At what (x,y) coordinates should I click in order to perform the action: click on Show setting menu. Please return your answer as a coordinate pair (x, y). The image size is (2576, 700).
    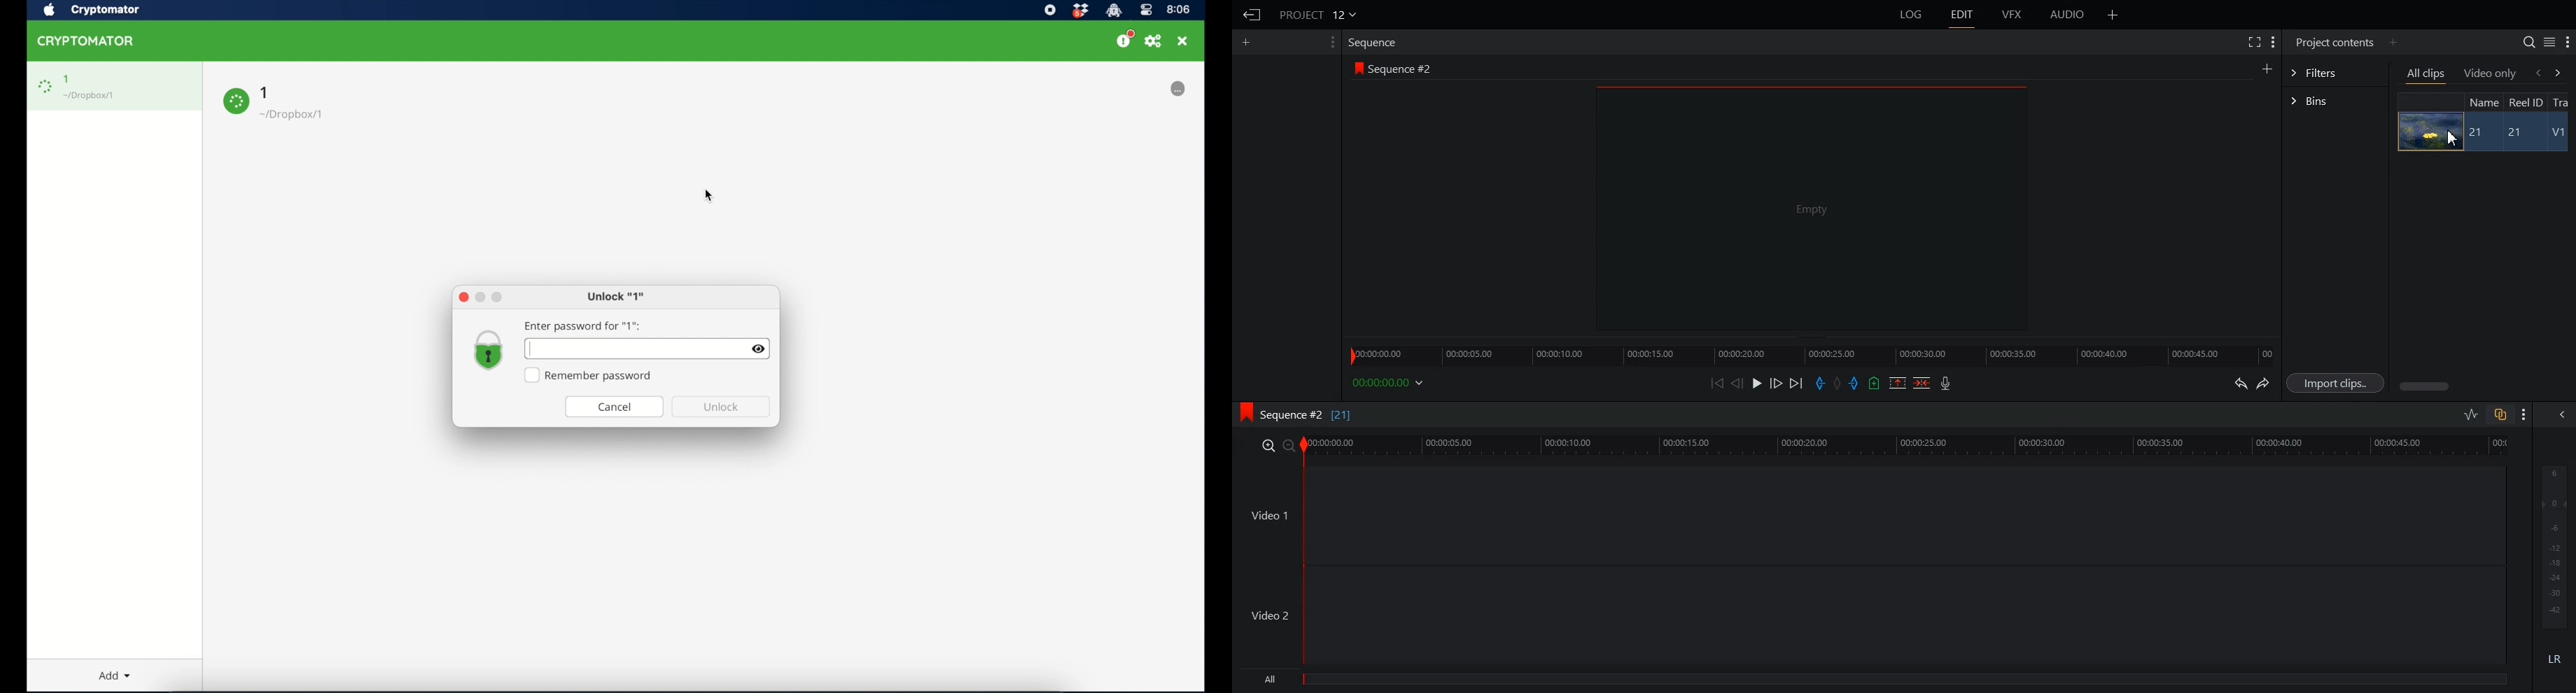
    Looking at the image, I should click on (2273, 42).